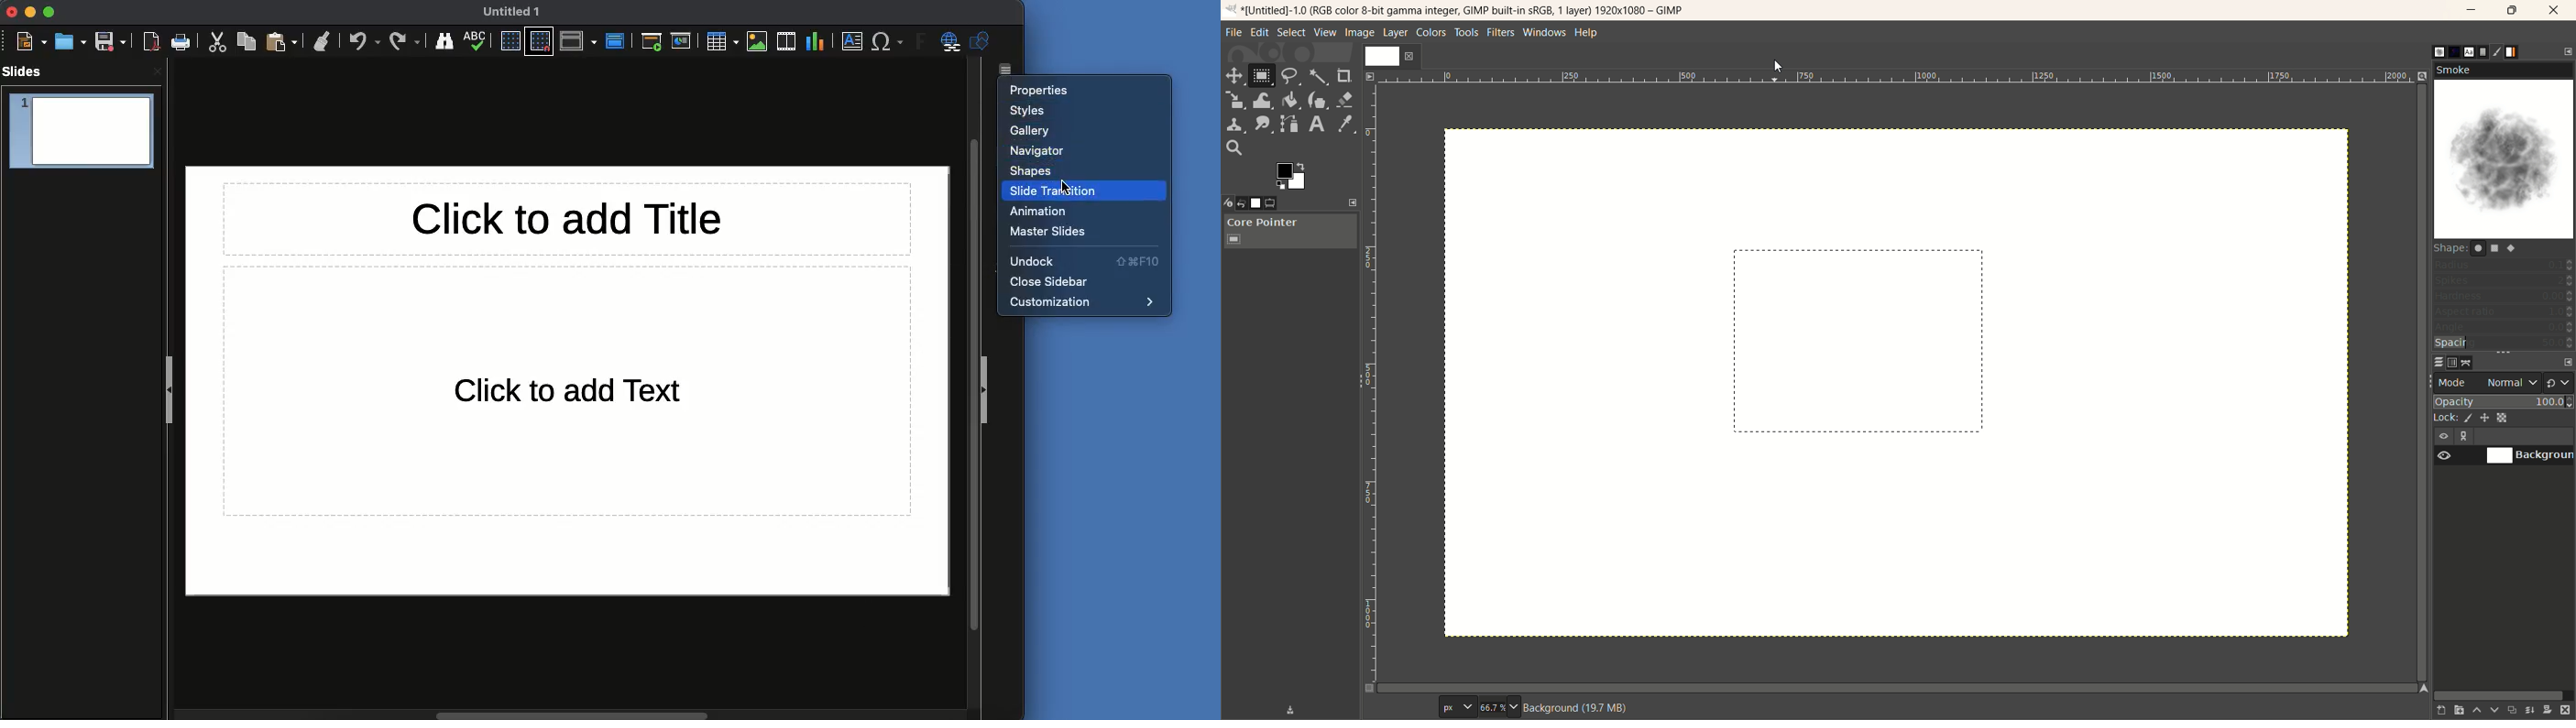 This screenshot has height=728, width=2576. Describe the element at coordinates (651, 42) in the screenshot. I see `Start from first slide` at that location.